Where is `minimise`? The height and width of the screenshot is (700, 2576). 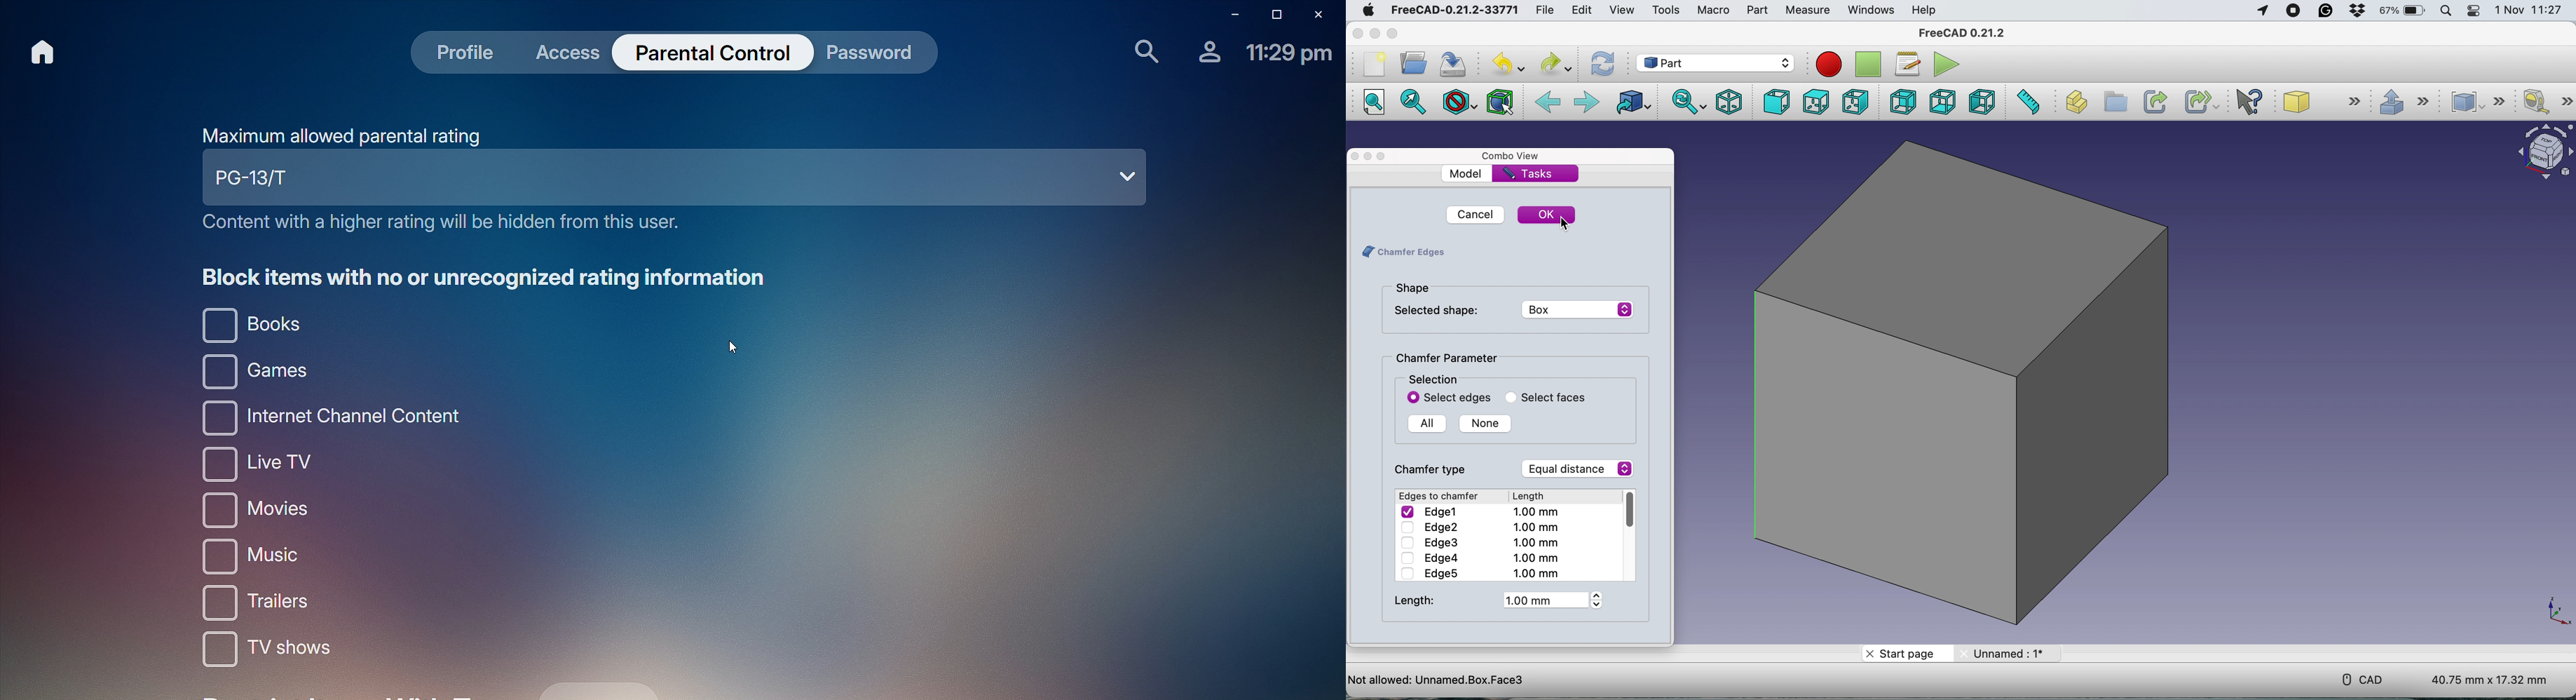 minimise is located at coordinates (1368, 156).